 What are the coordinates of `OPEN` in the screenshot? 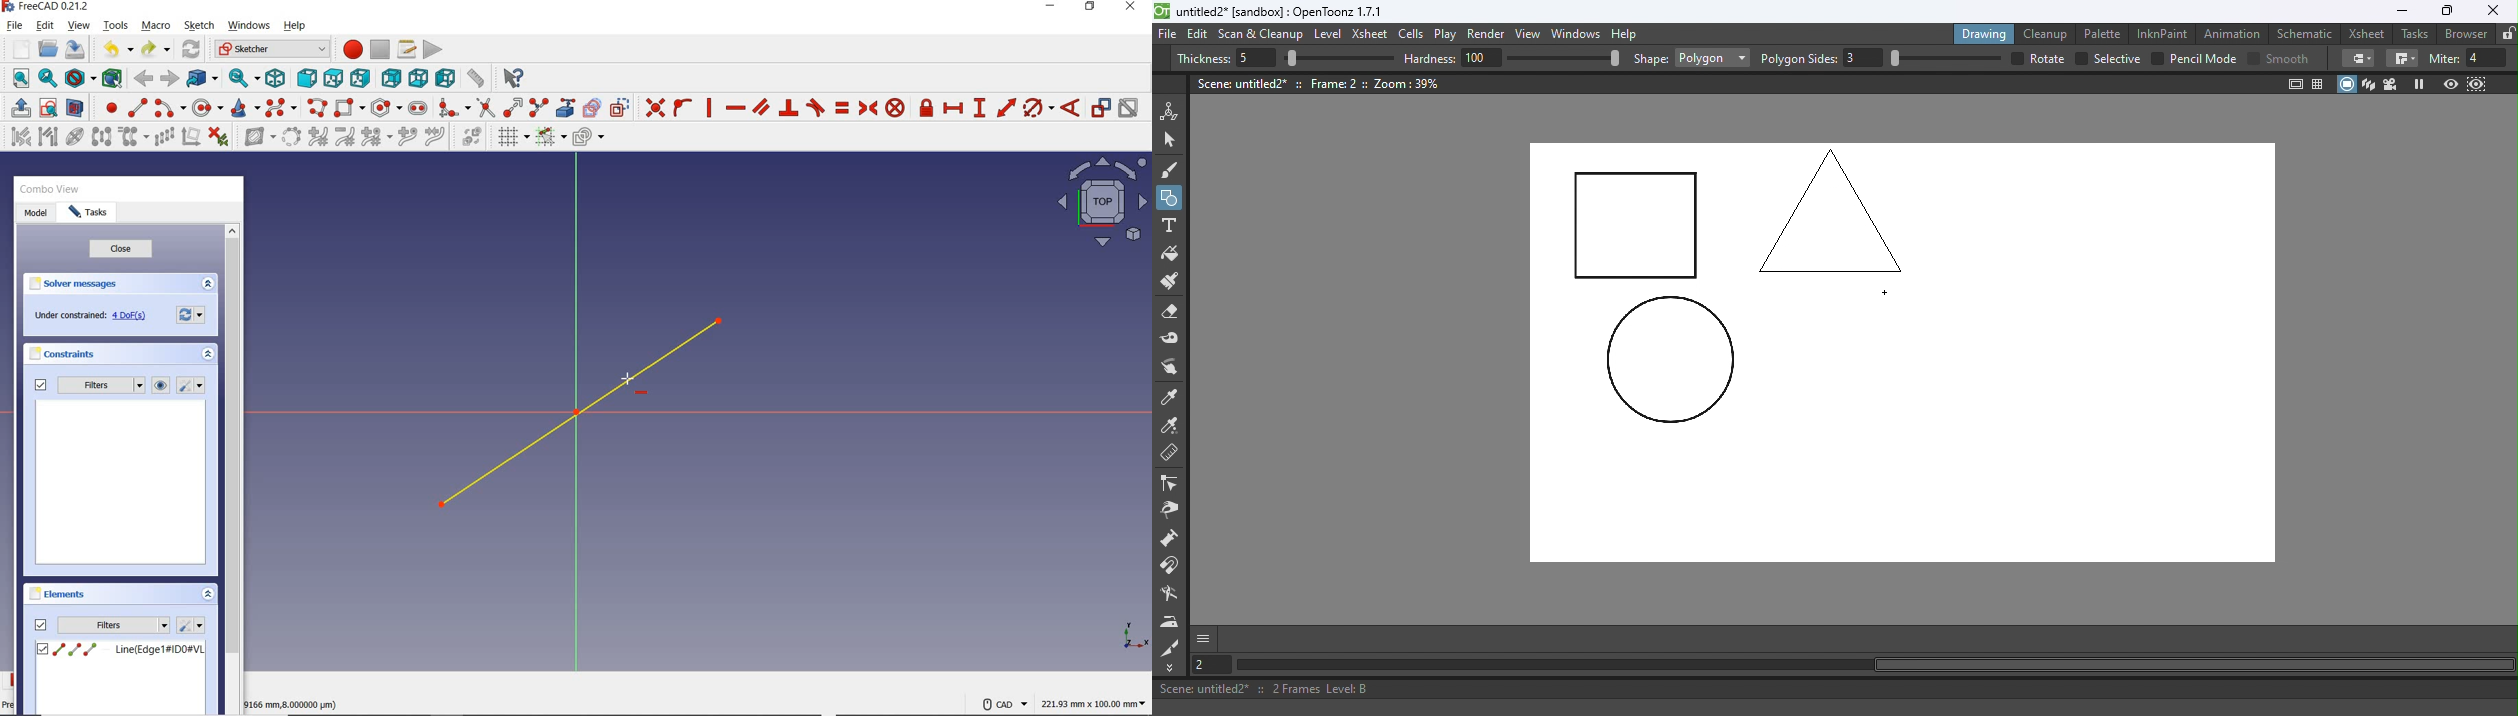 It's located at (48, 49).